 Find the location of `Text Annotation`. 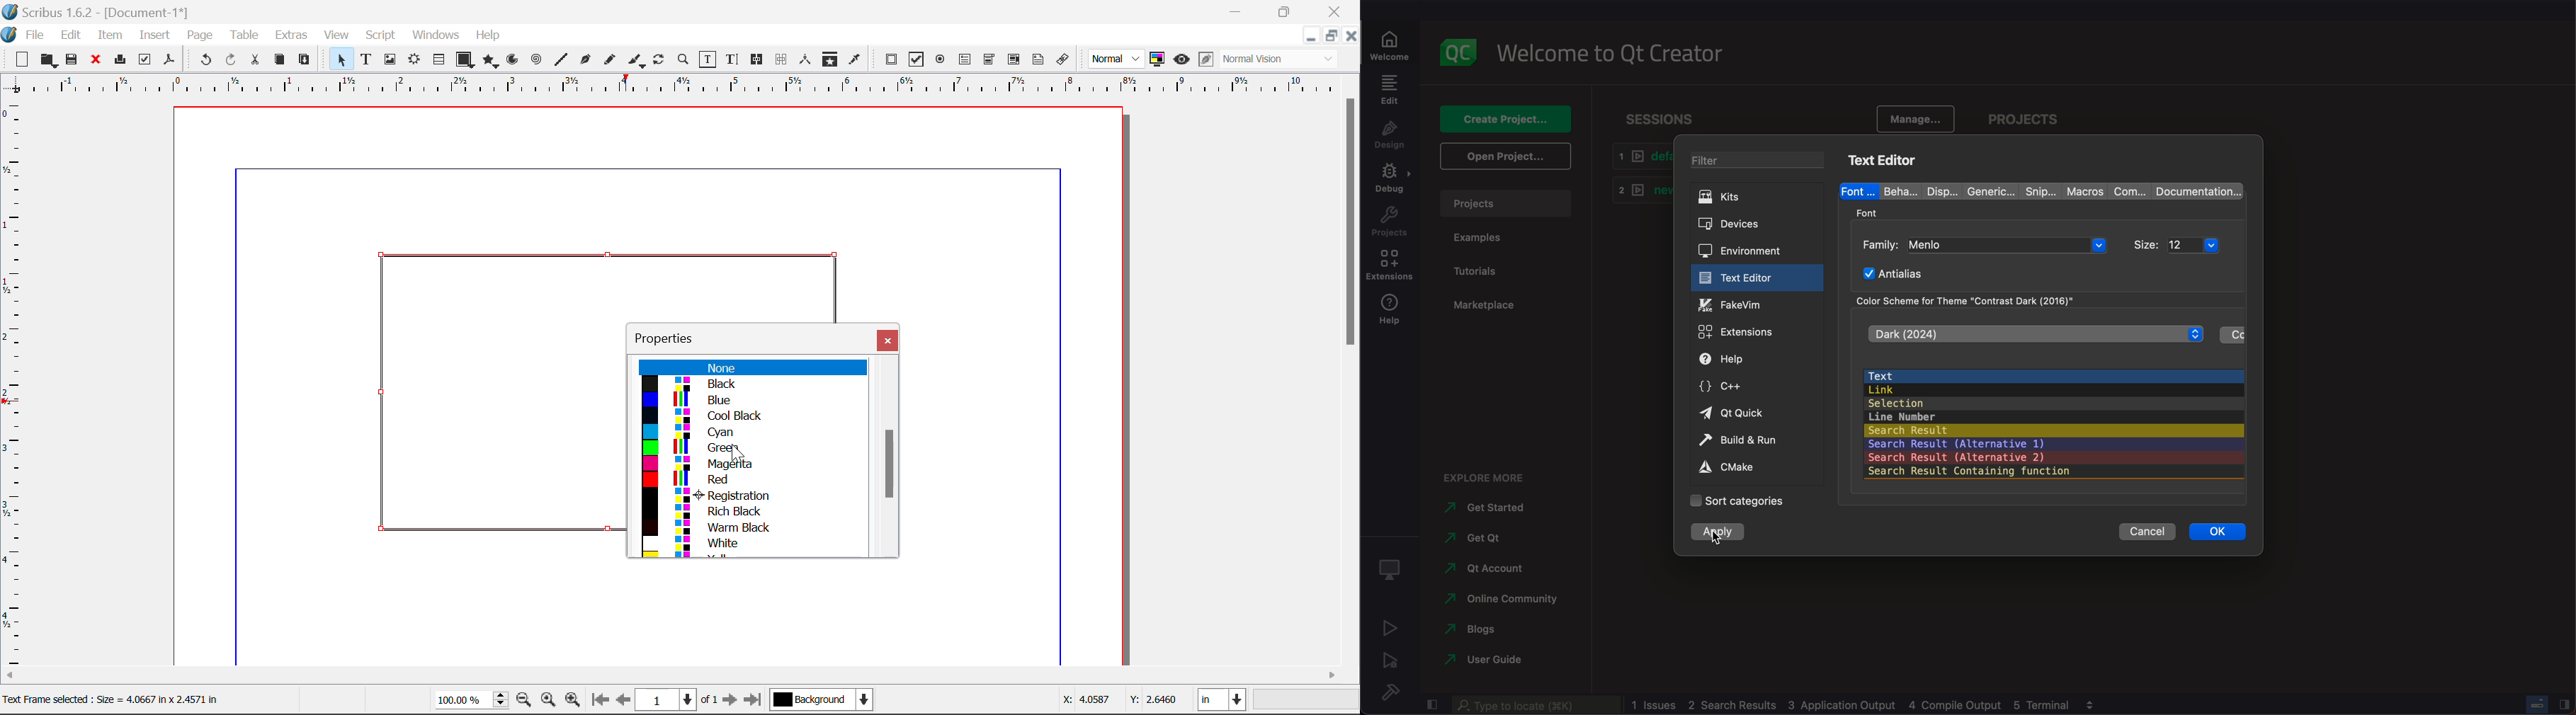

Text Annotation is located at coordinates (1038, 59).